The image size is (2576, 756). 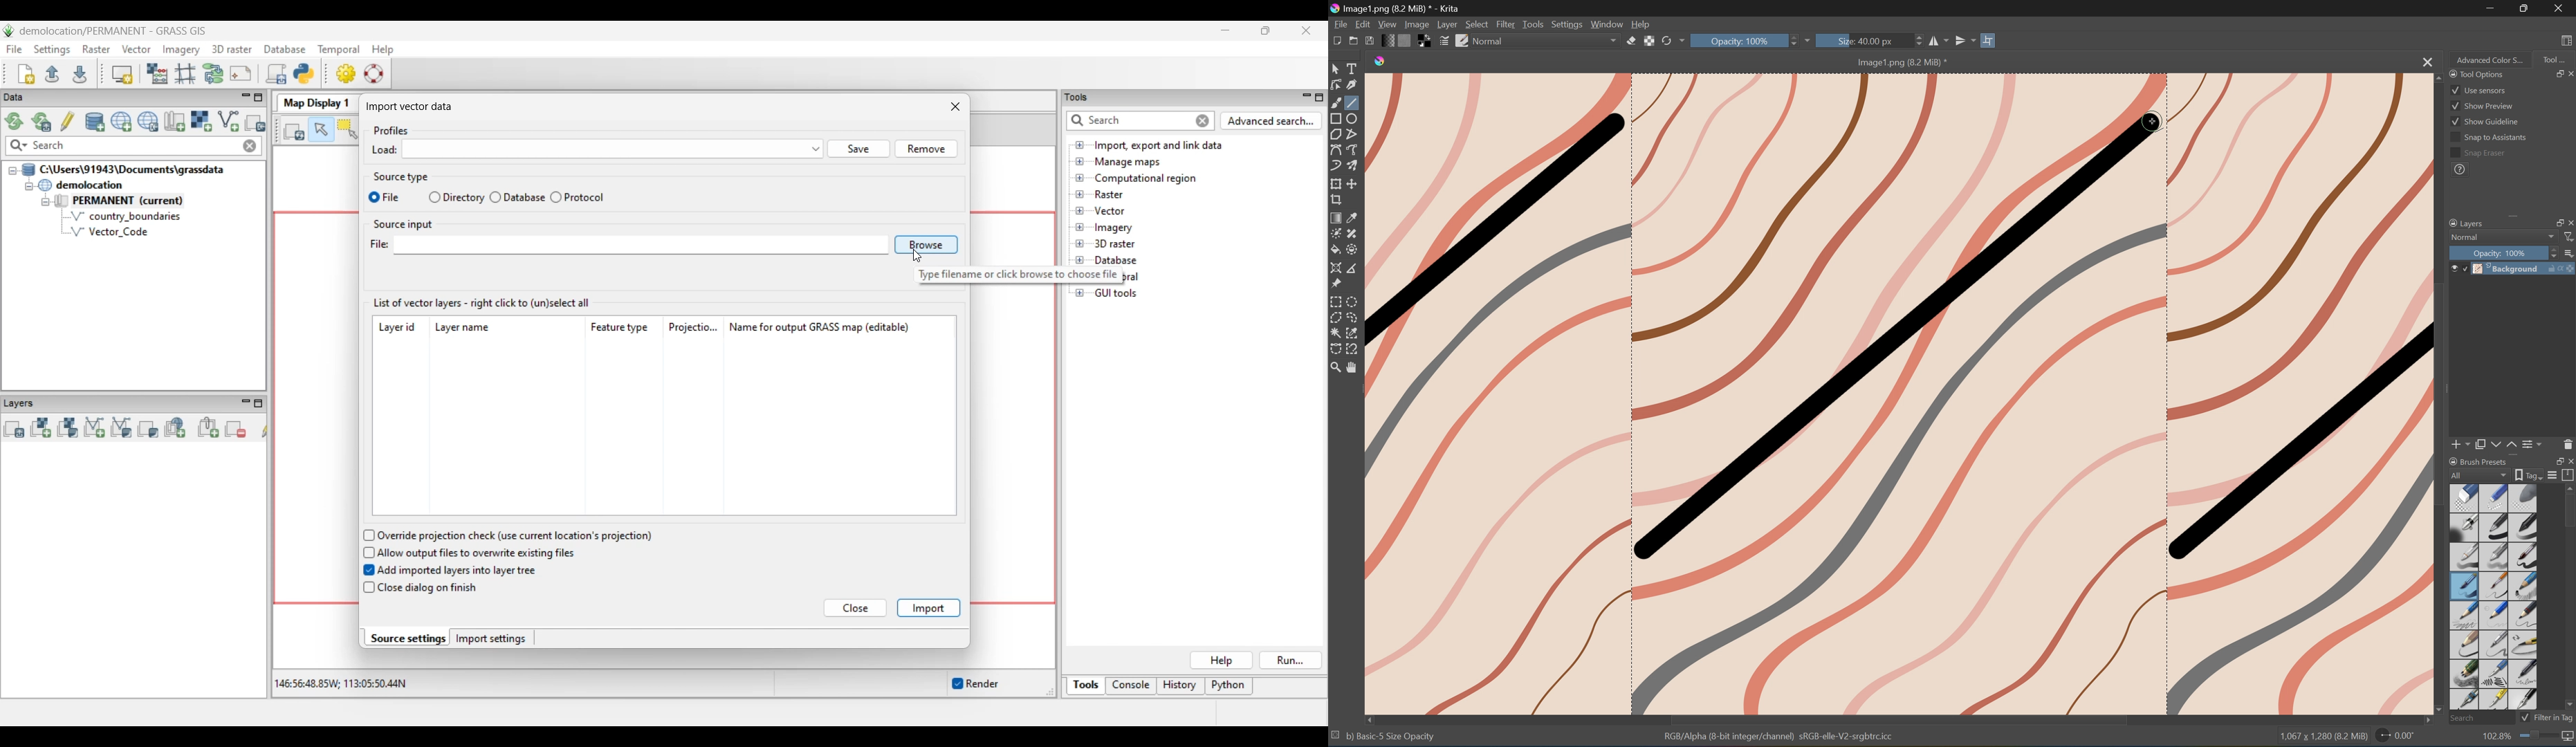 I want to click on GUI settings, so click(x=345, y=73).